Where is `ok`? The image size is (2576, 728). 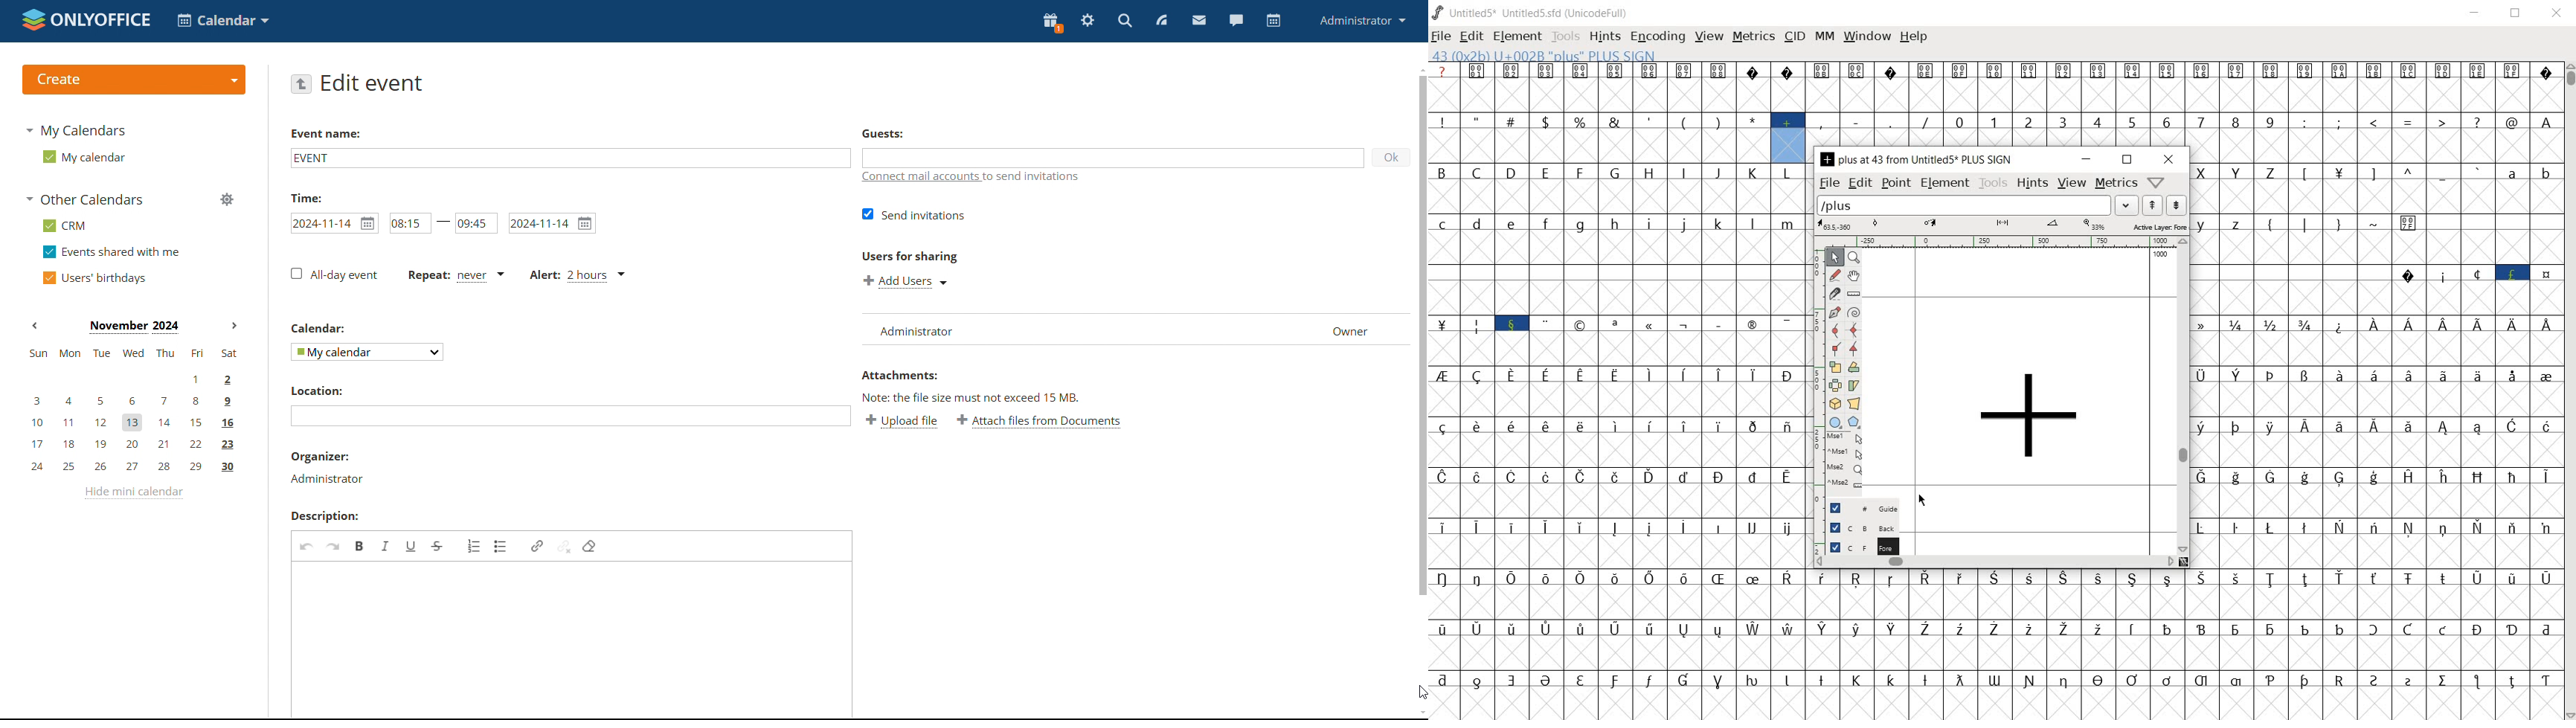 ok is located at coordinates (1392, 158).